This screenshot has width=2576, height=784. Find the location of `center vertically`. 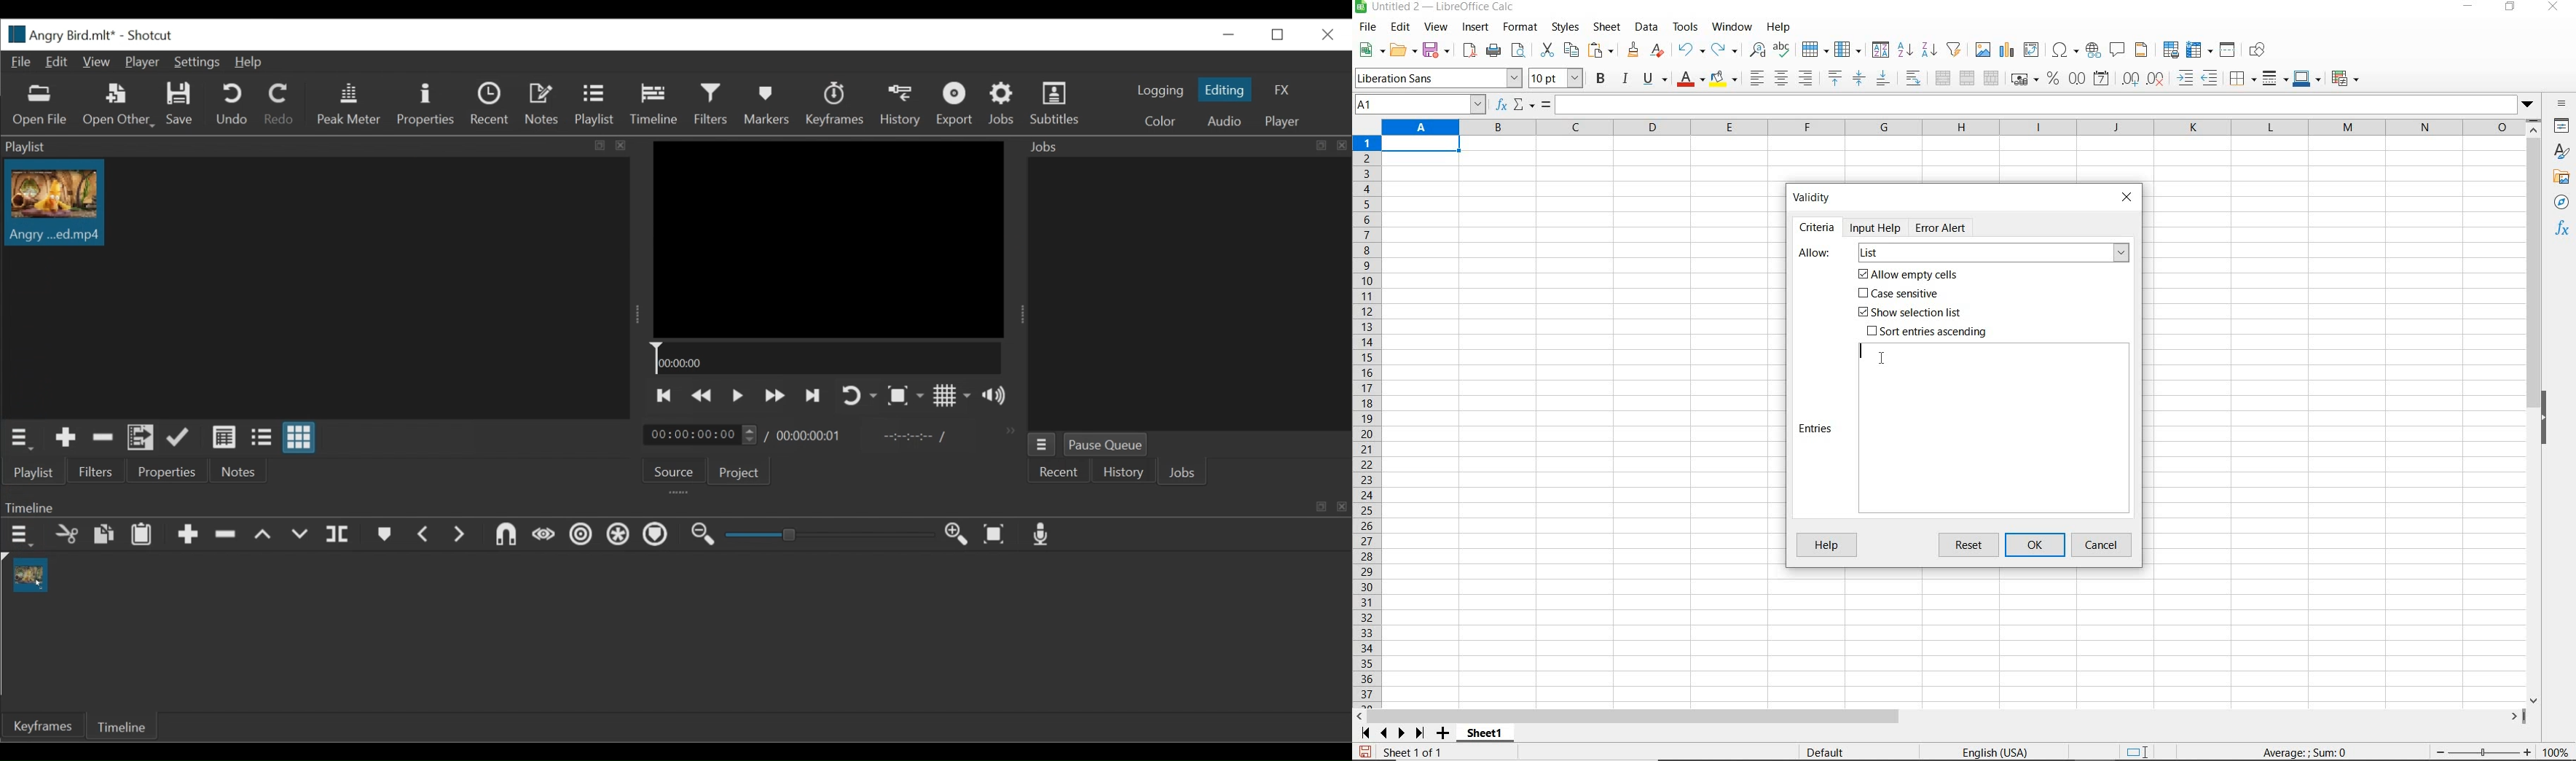

center vertically is located at coordinates (1858, 79).